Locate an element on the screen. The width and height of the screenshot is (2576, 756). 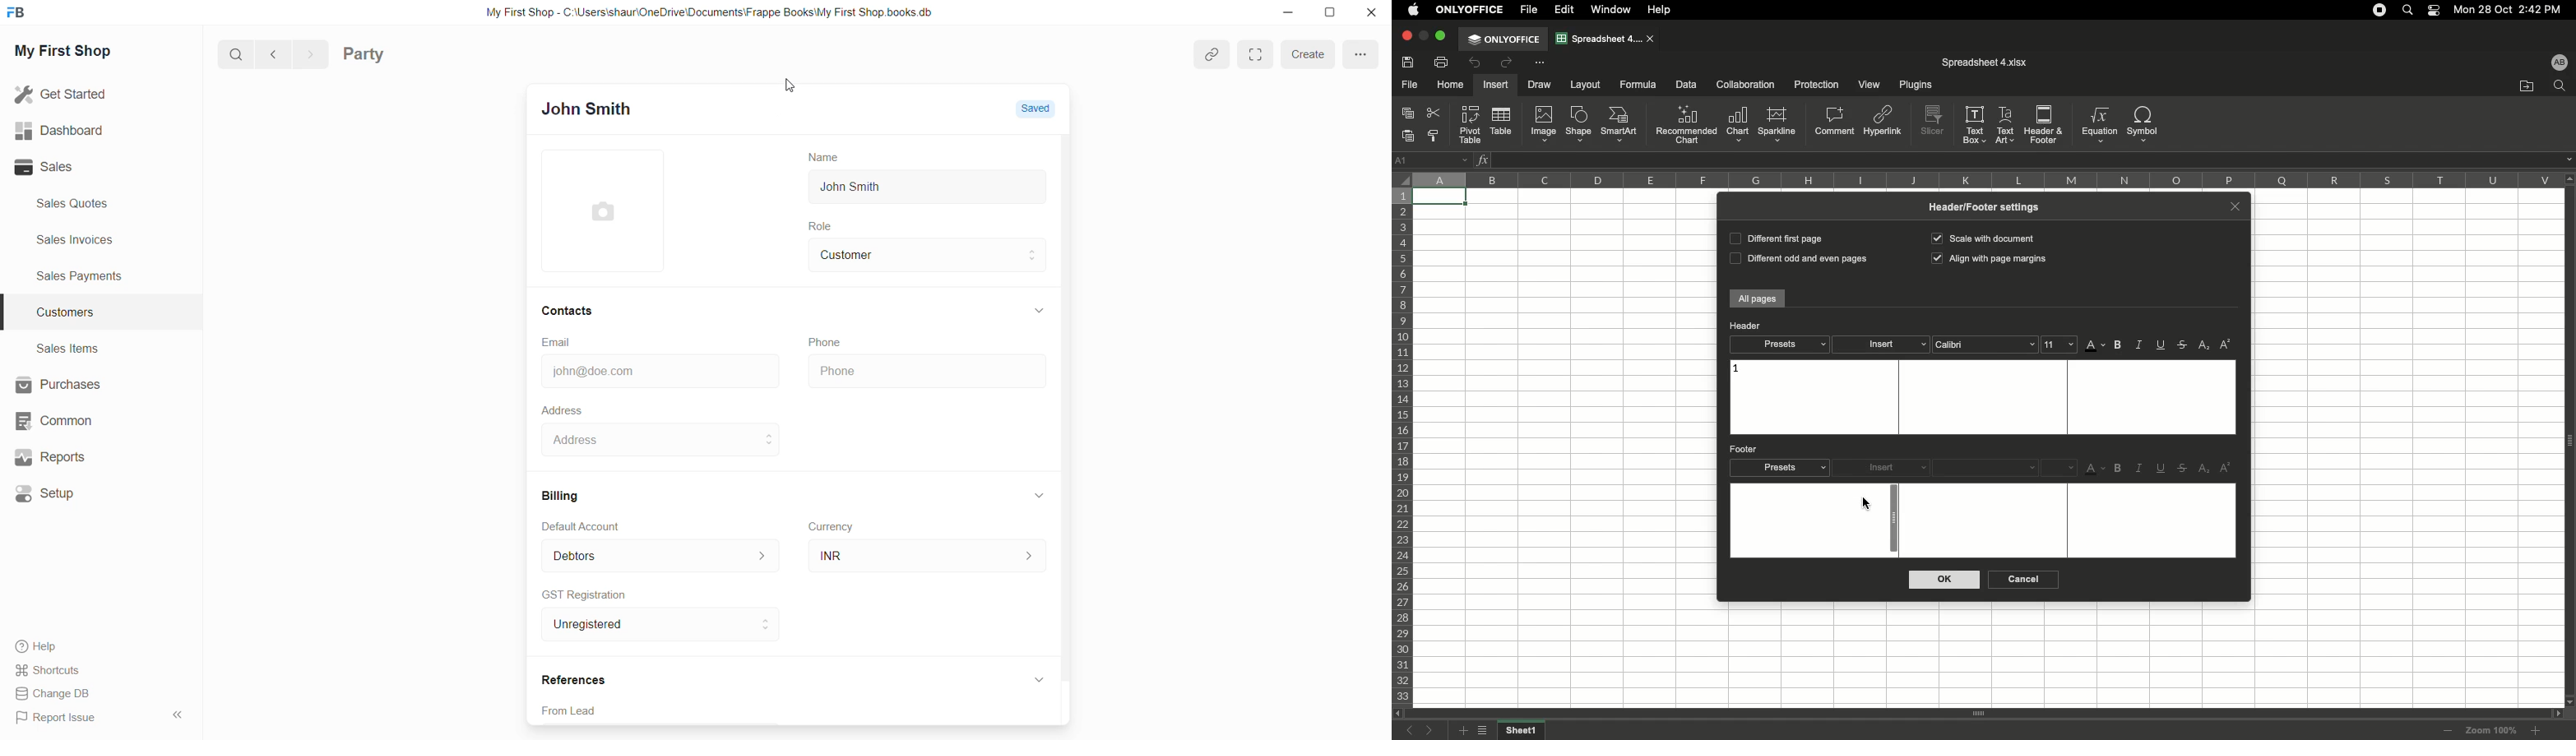
Common is located at coordinates (57, 422).